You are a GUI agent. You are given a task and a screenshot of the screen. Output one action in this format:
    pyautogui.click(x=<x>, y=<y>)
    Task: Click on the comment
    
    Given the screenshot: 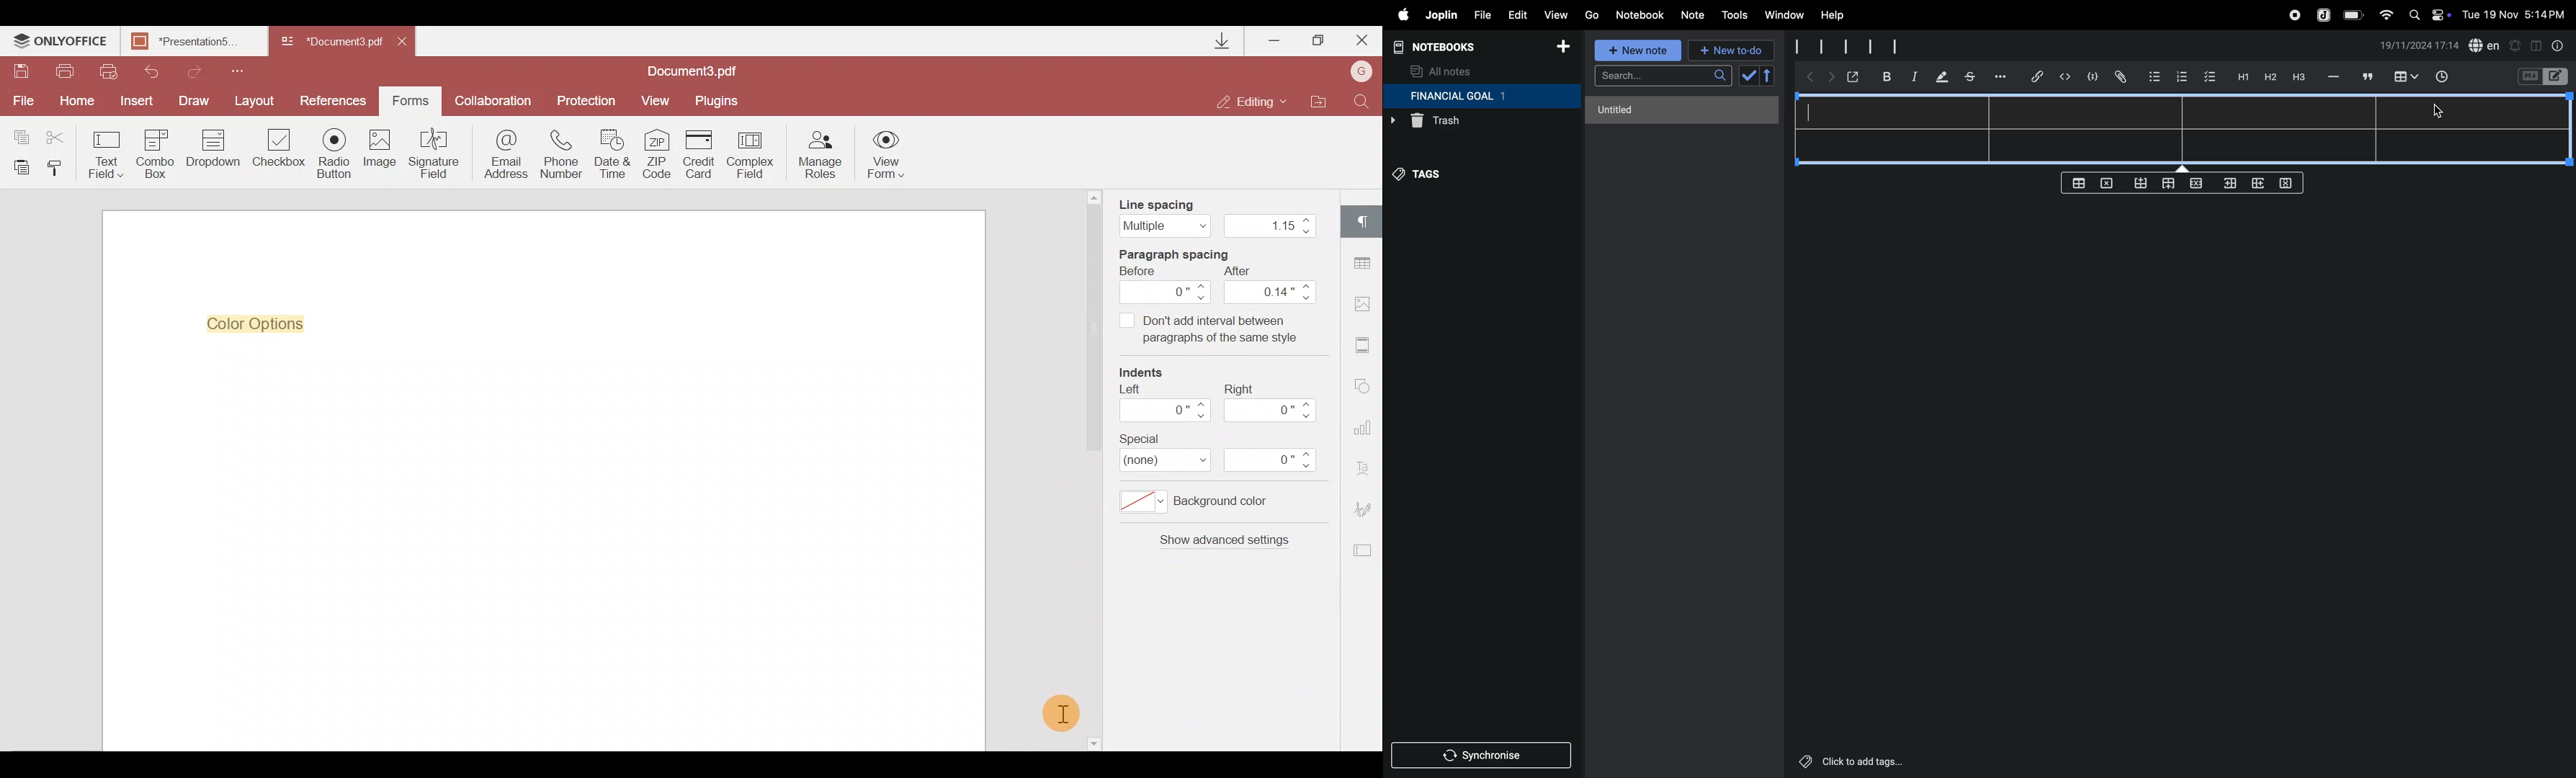 What is the action you would take?
    pyautogui.click(x=2366, y=76)
    